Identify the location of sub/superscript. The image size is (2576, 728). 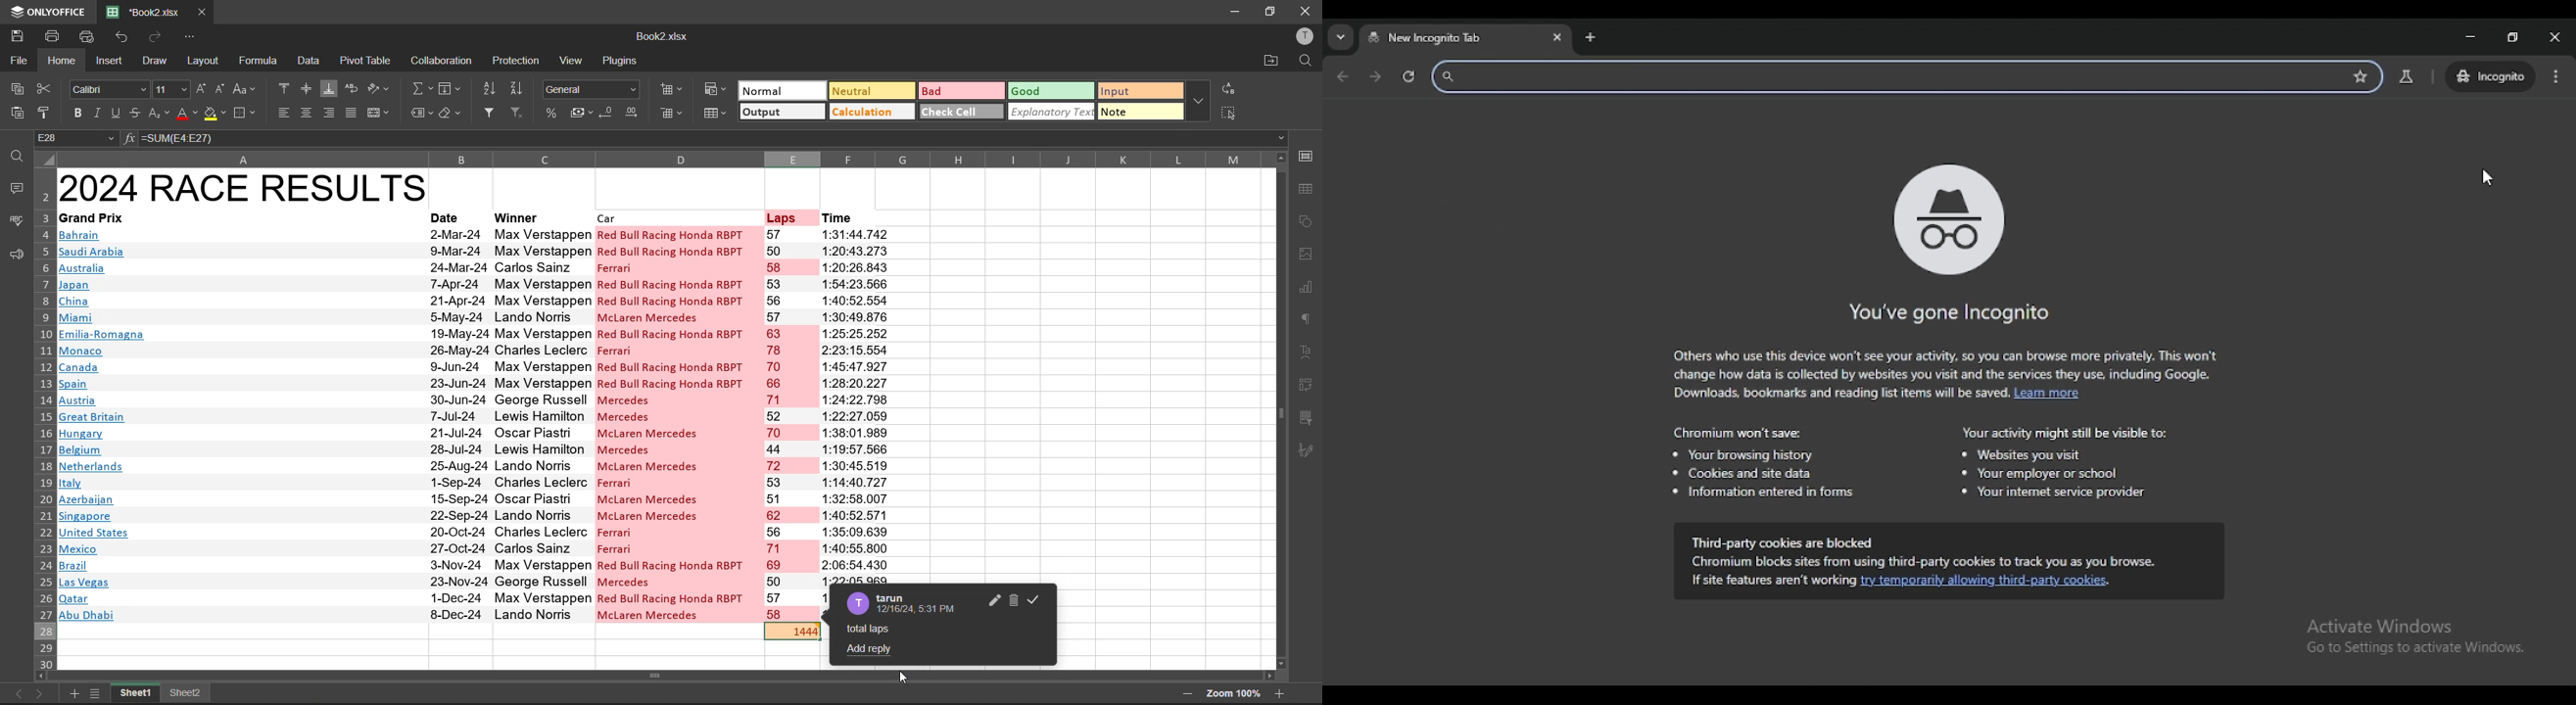
(160, 114).